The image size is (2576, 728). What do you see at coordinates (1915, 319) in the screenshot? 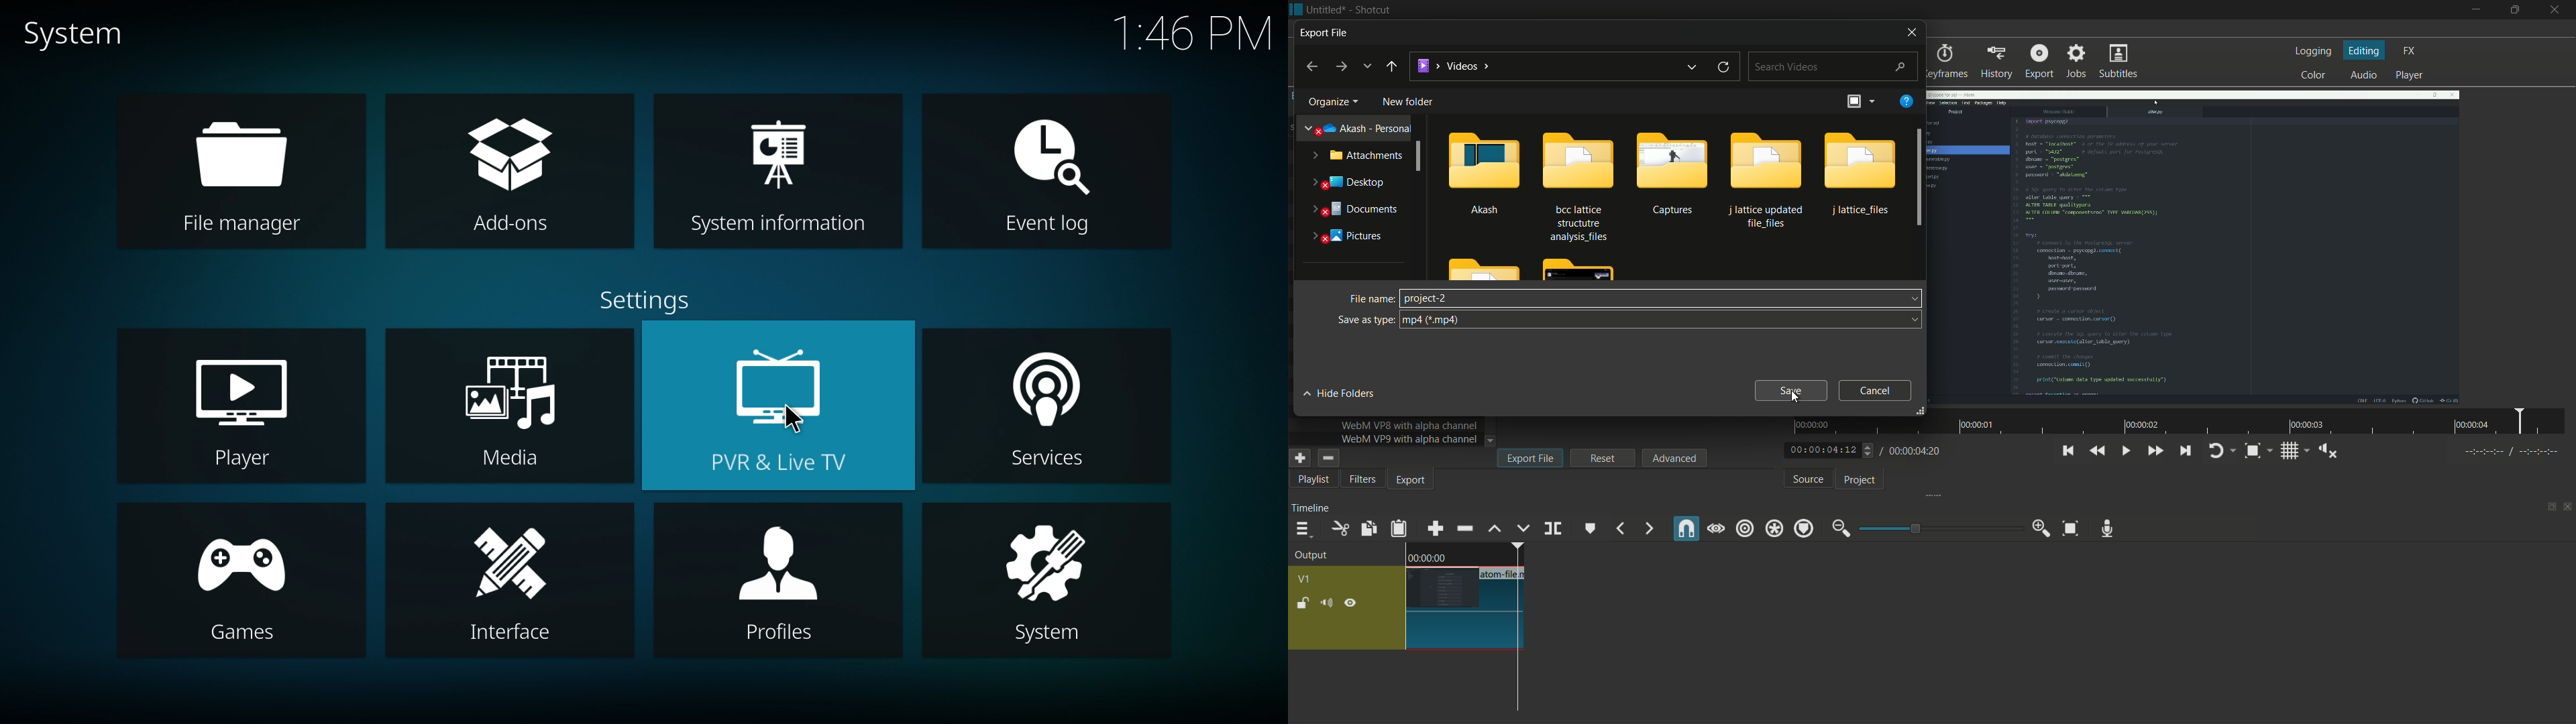
I see `Dropdown` at bounding box center [1915, 319].